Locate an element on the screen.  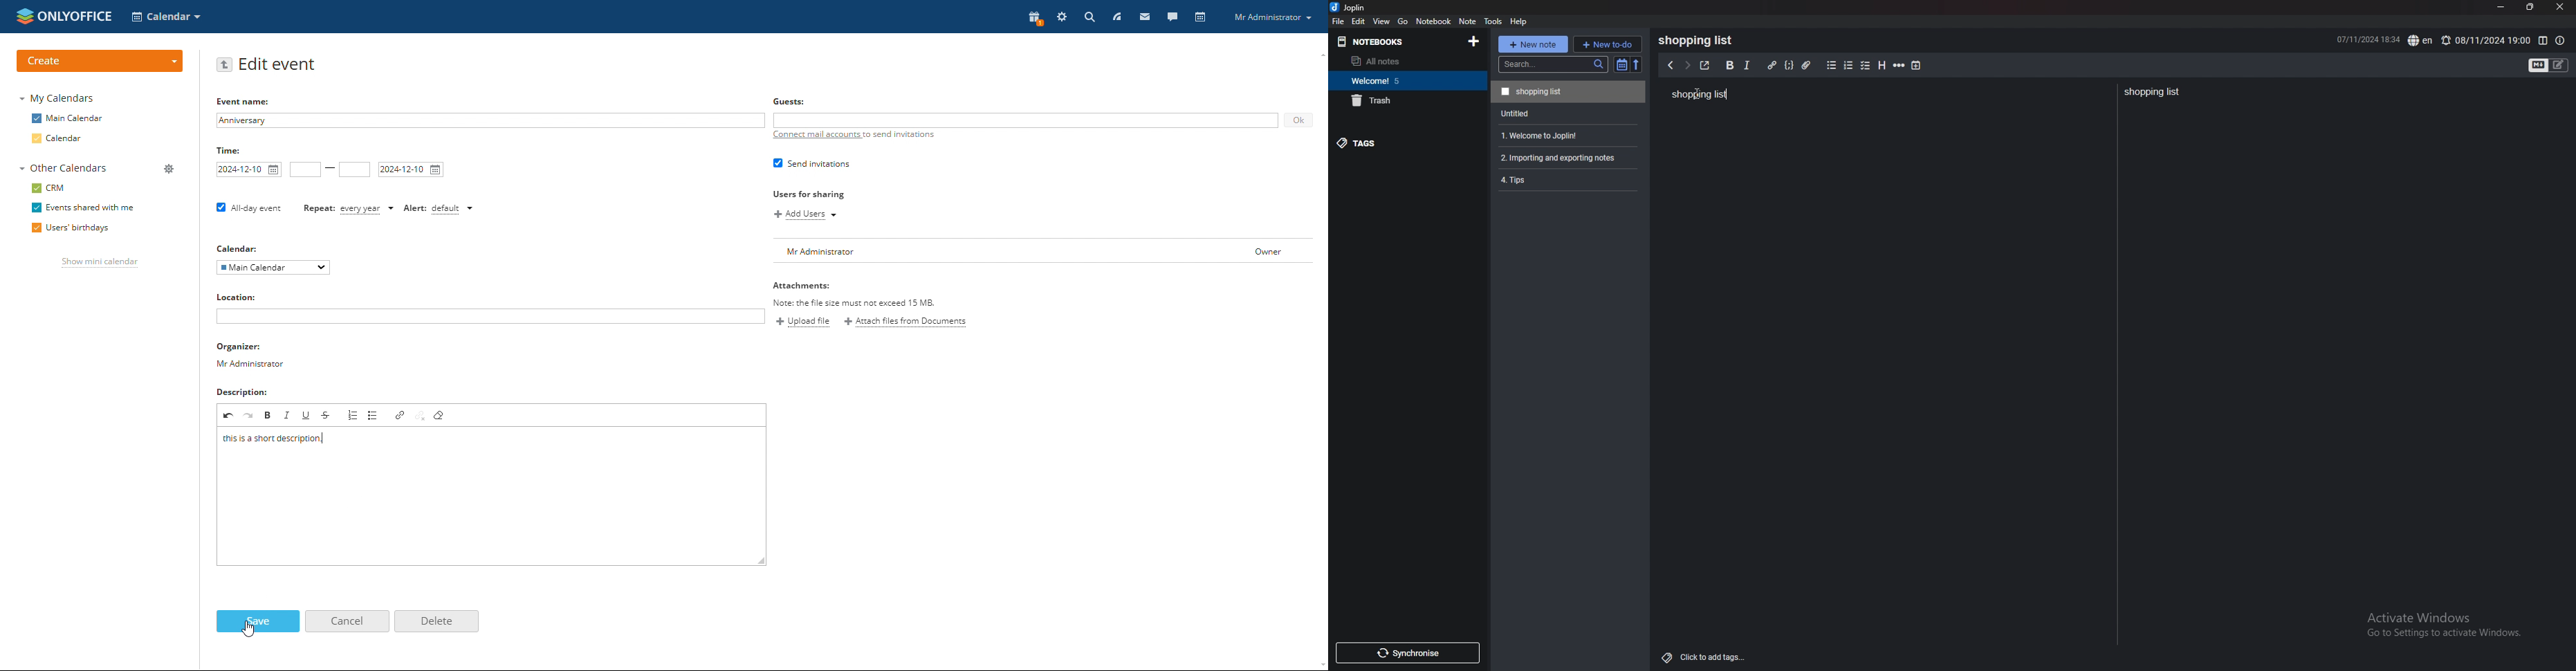
select application is located at coordinates (167, 16).